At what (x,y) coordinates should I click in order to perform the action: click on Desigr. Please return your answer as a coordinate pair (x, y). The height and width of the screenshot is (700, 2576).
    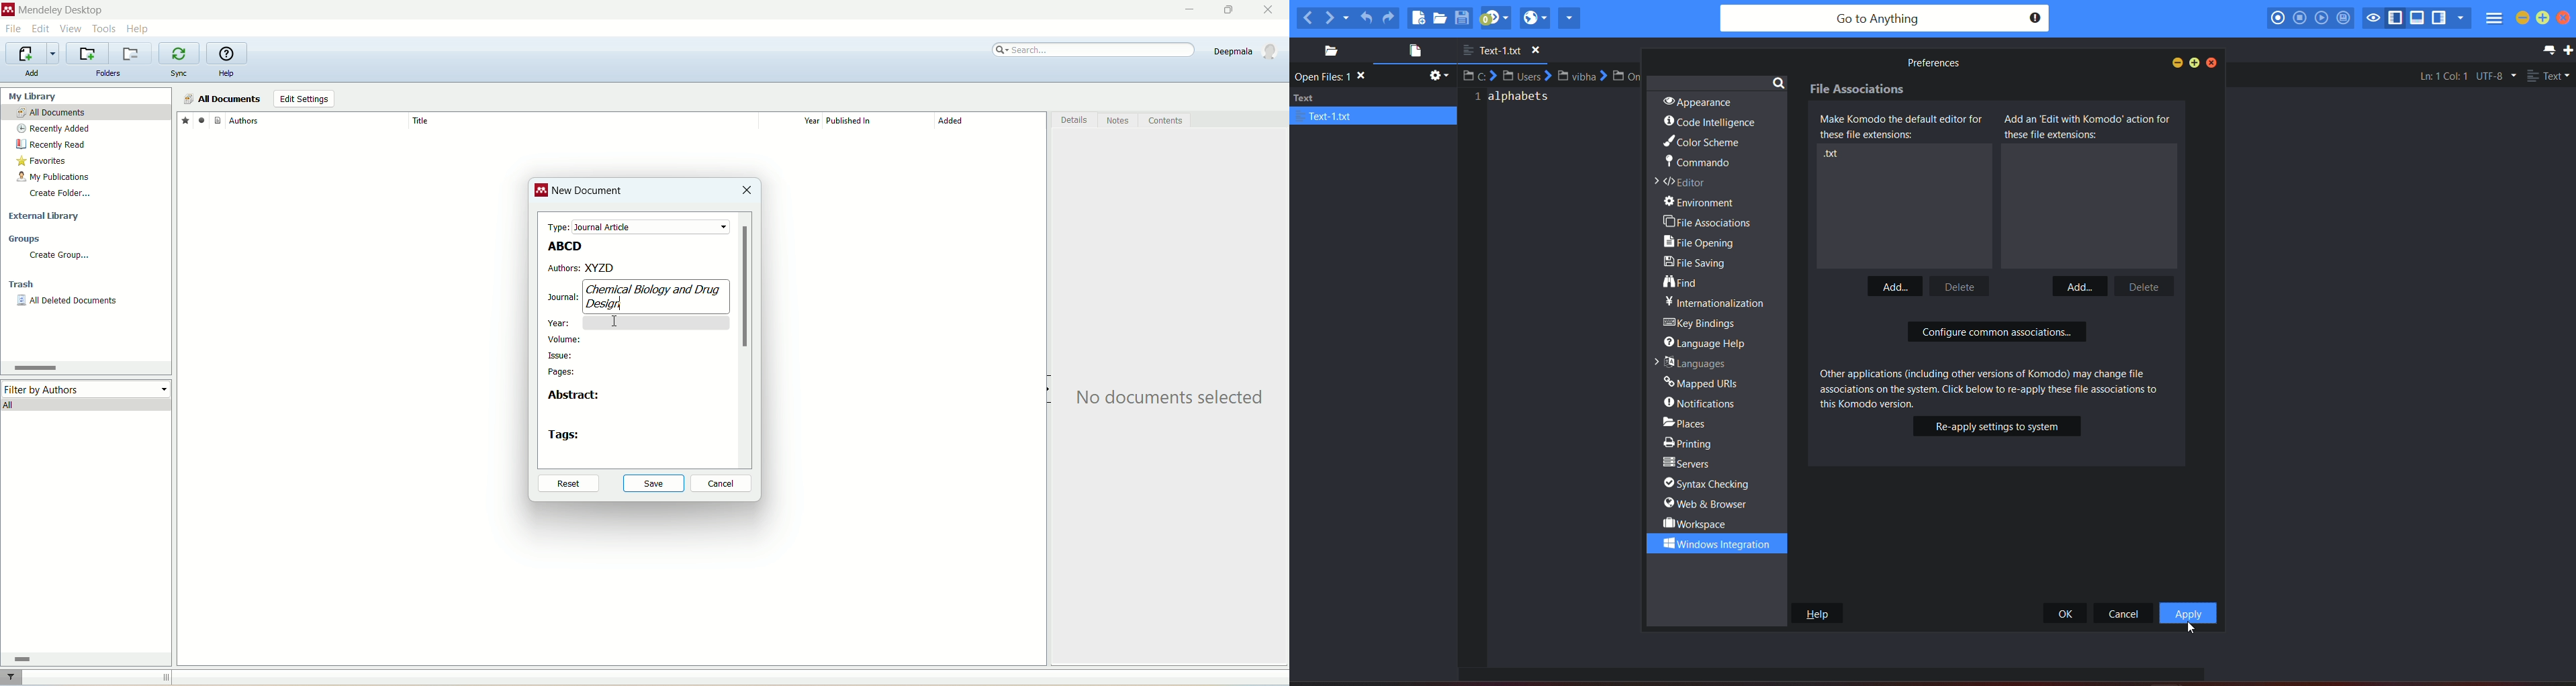
    Looking at the image, I should click on (608, 302).